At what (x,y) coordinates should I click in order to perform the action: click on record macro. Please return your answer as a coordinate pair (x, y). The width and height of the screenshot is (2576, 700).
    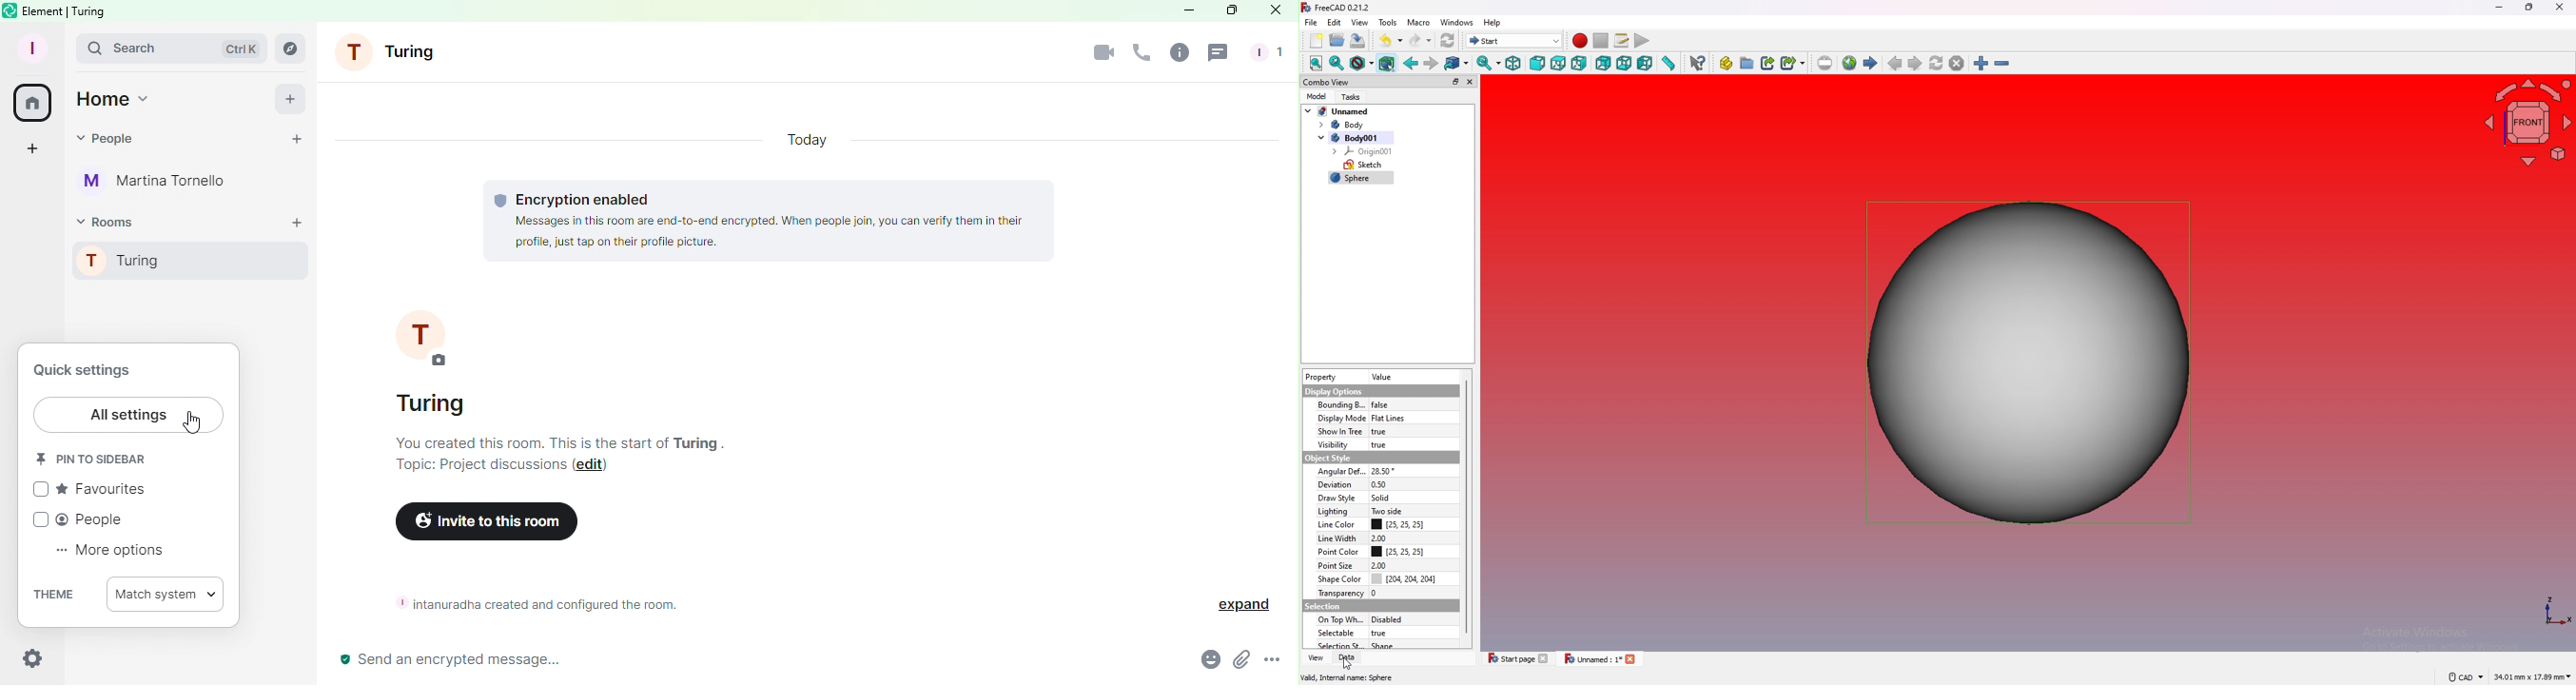
    Looking at the image, I should click on (1581, 41).